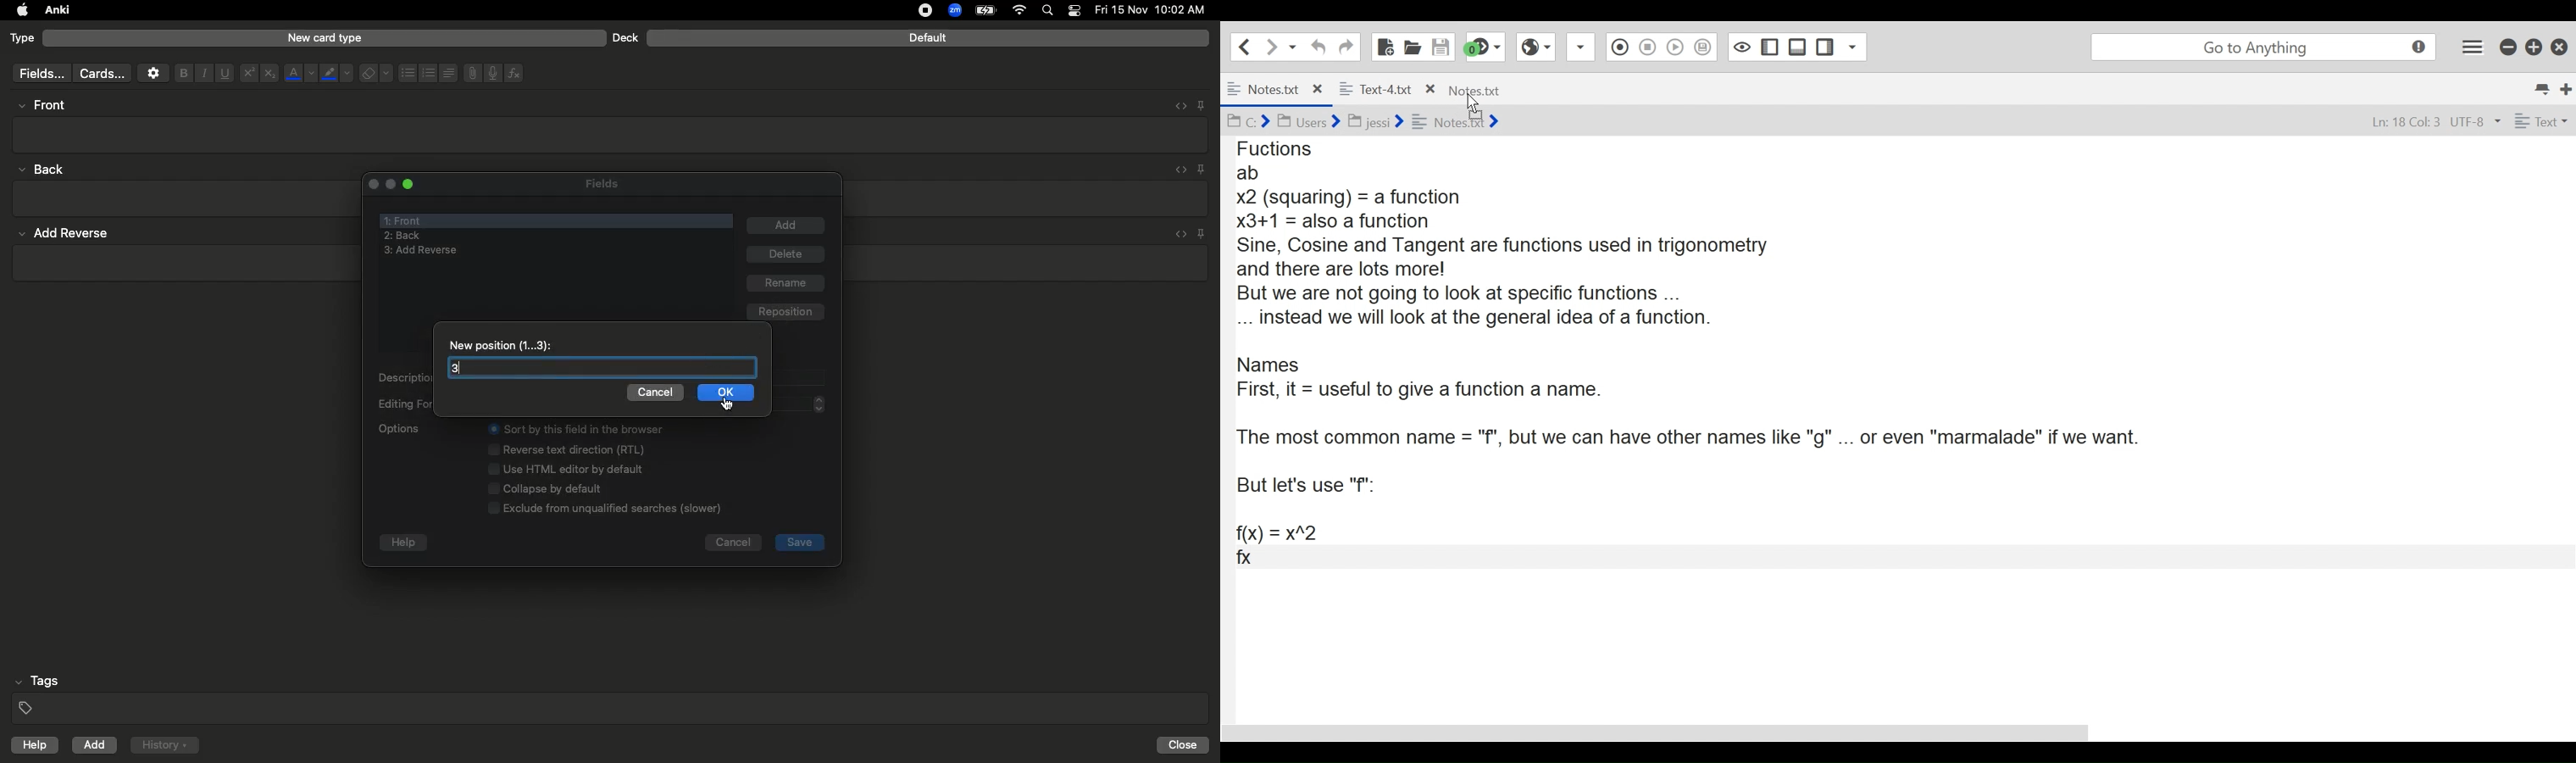 This screenshot has height=784, width=2576. What do you see at coordinates (402, 237) in the screenshot?
I see `Back` at bounding box center [402, 237].